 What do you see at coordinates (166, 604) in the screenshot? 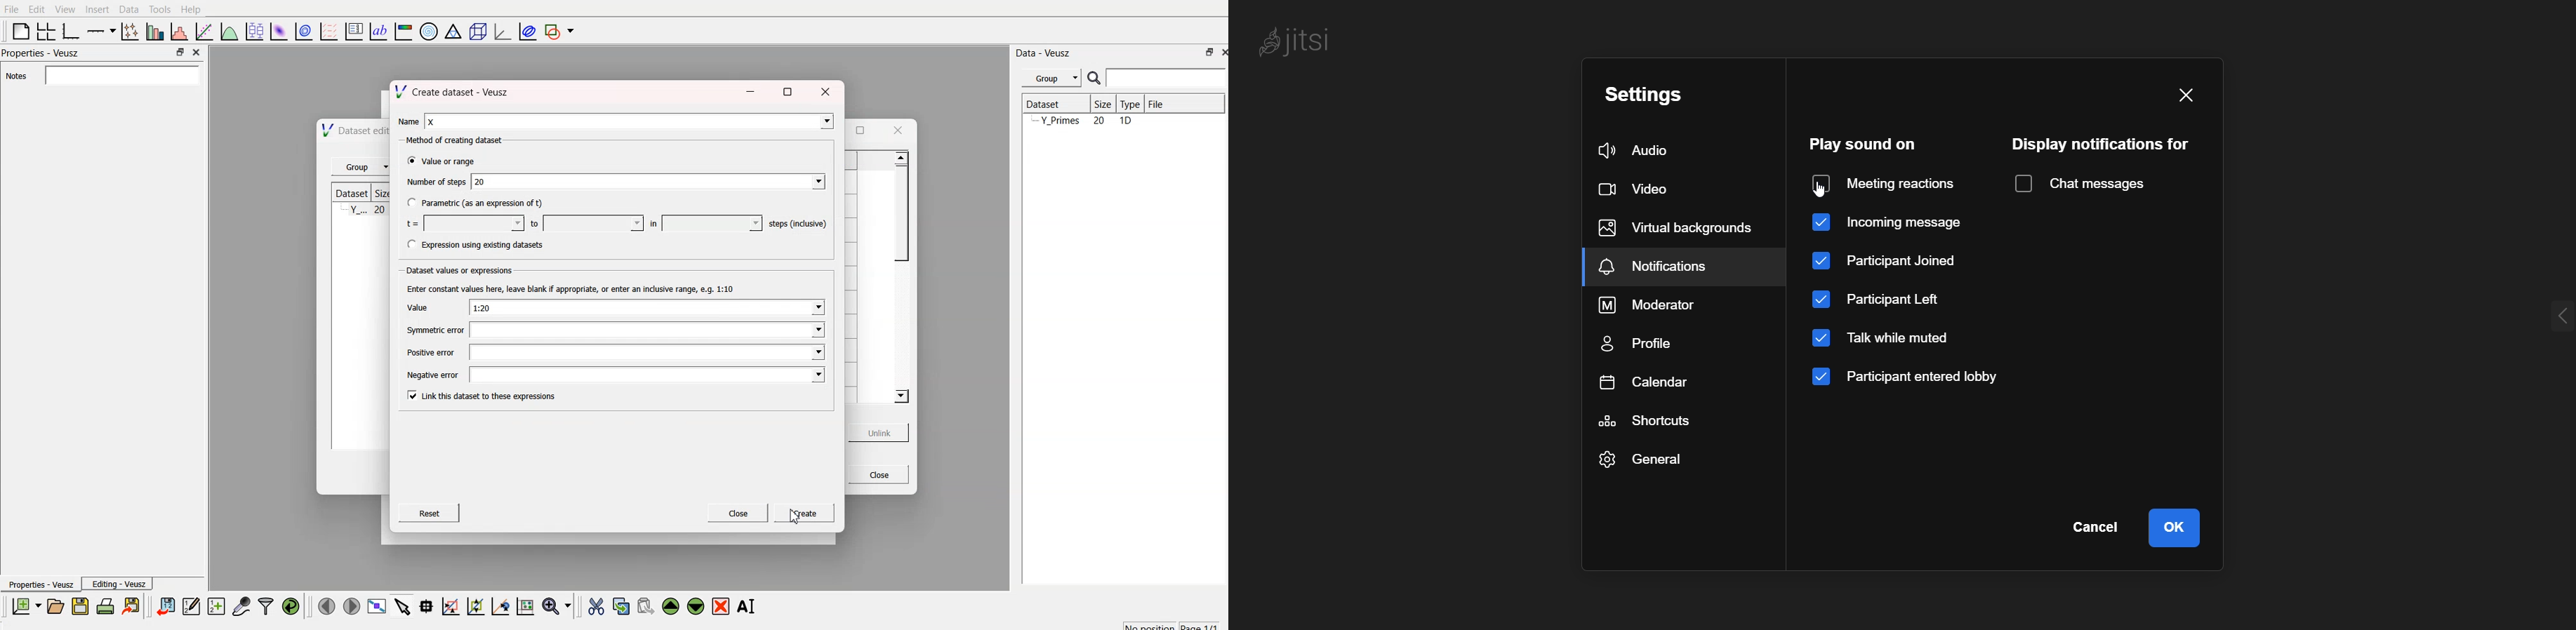
I see `import data` at bounding box center [166, 604].